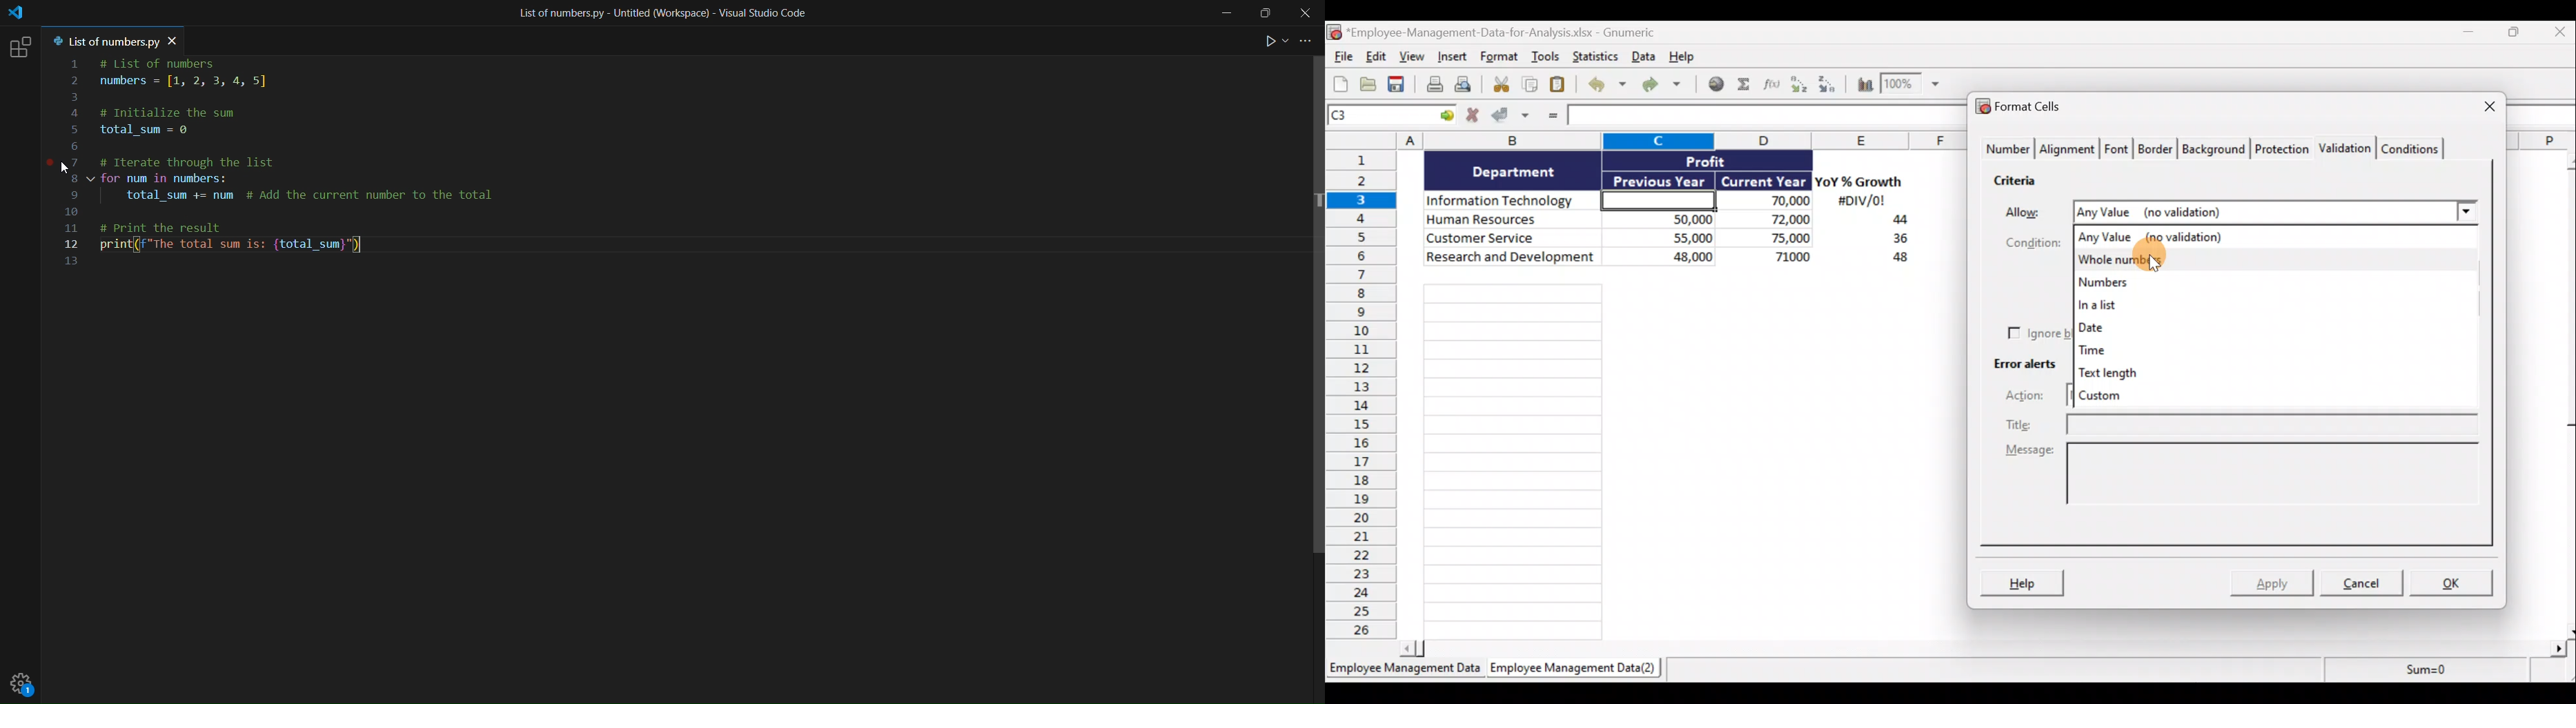 The width and height of the screenshot is (2576, 728). I want to click on Current Year, so click(1762, 182).